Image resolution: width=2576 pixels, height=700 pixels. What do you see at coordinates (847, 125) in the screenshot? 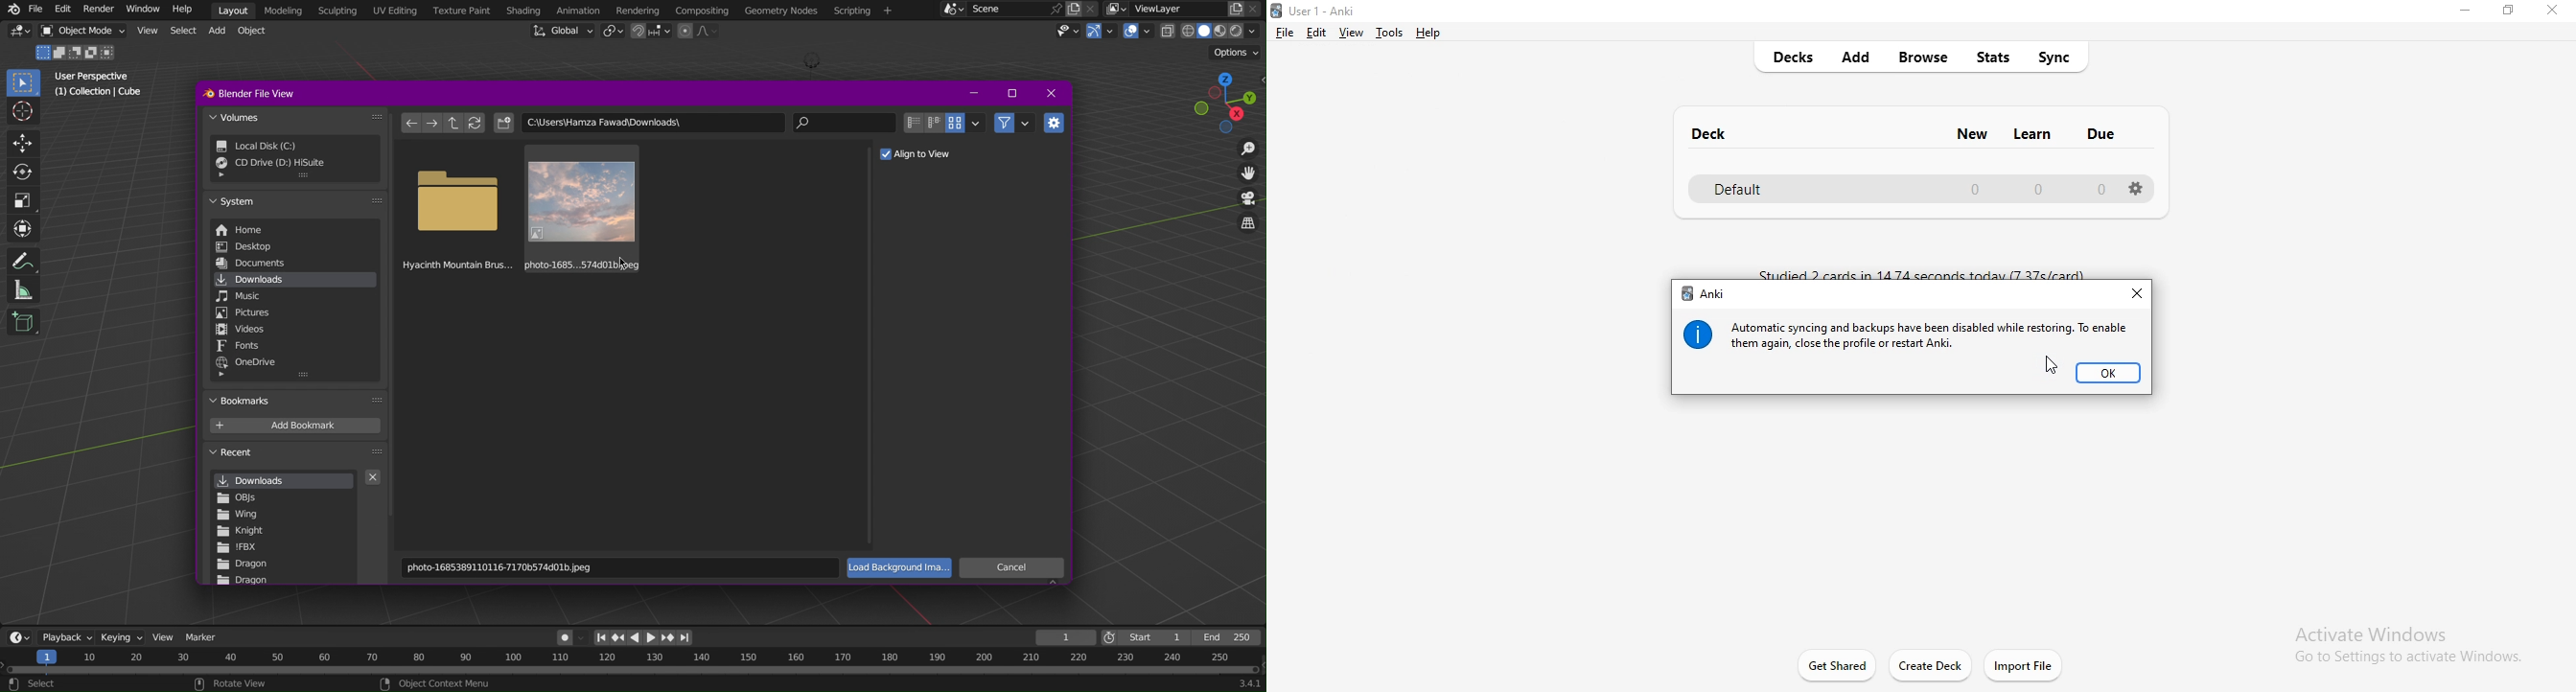
I see `Search Bar` at bounding box center [847, 125].